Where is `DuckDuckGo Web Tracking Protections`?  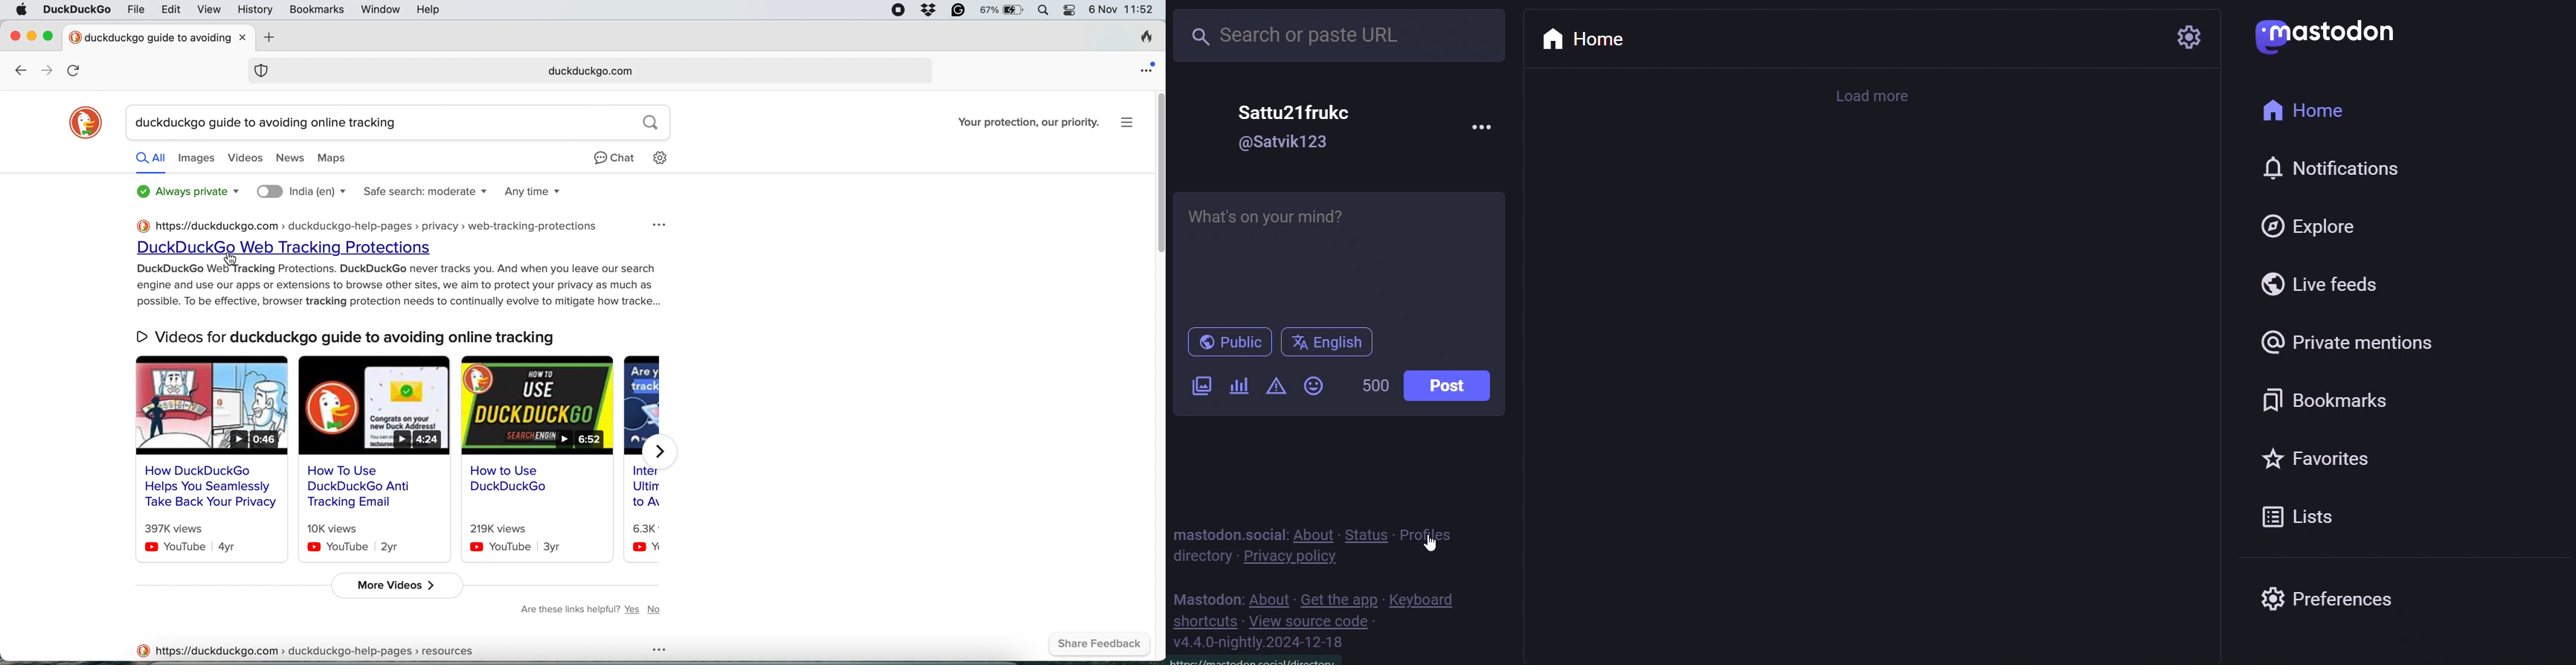
DuckDuckGo Web Tracking Protections is located at coordinates (283, 247).